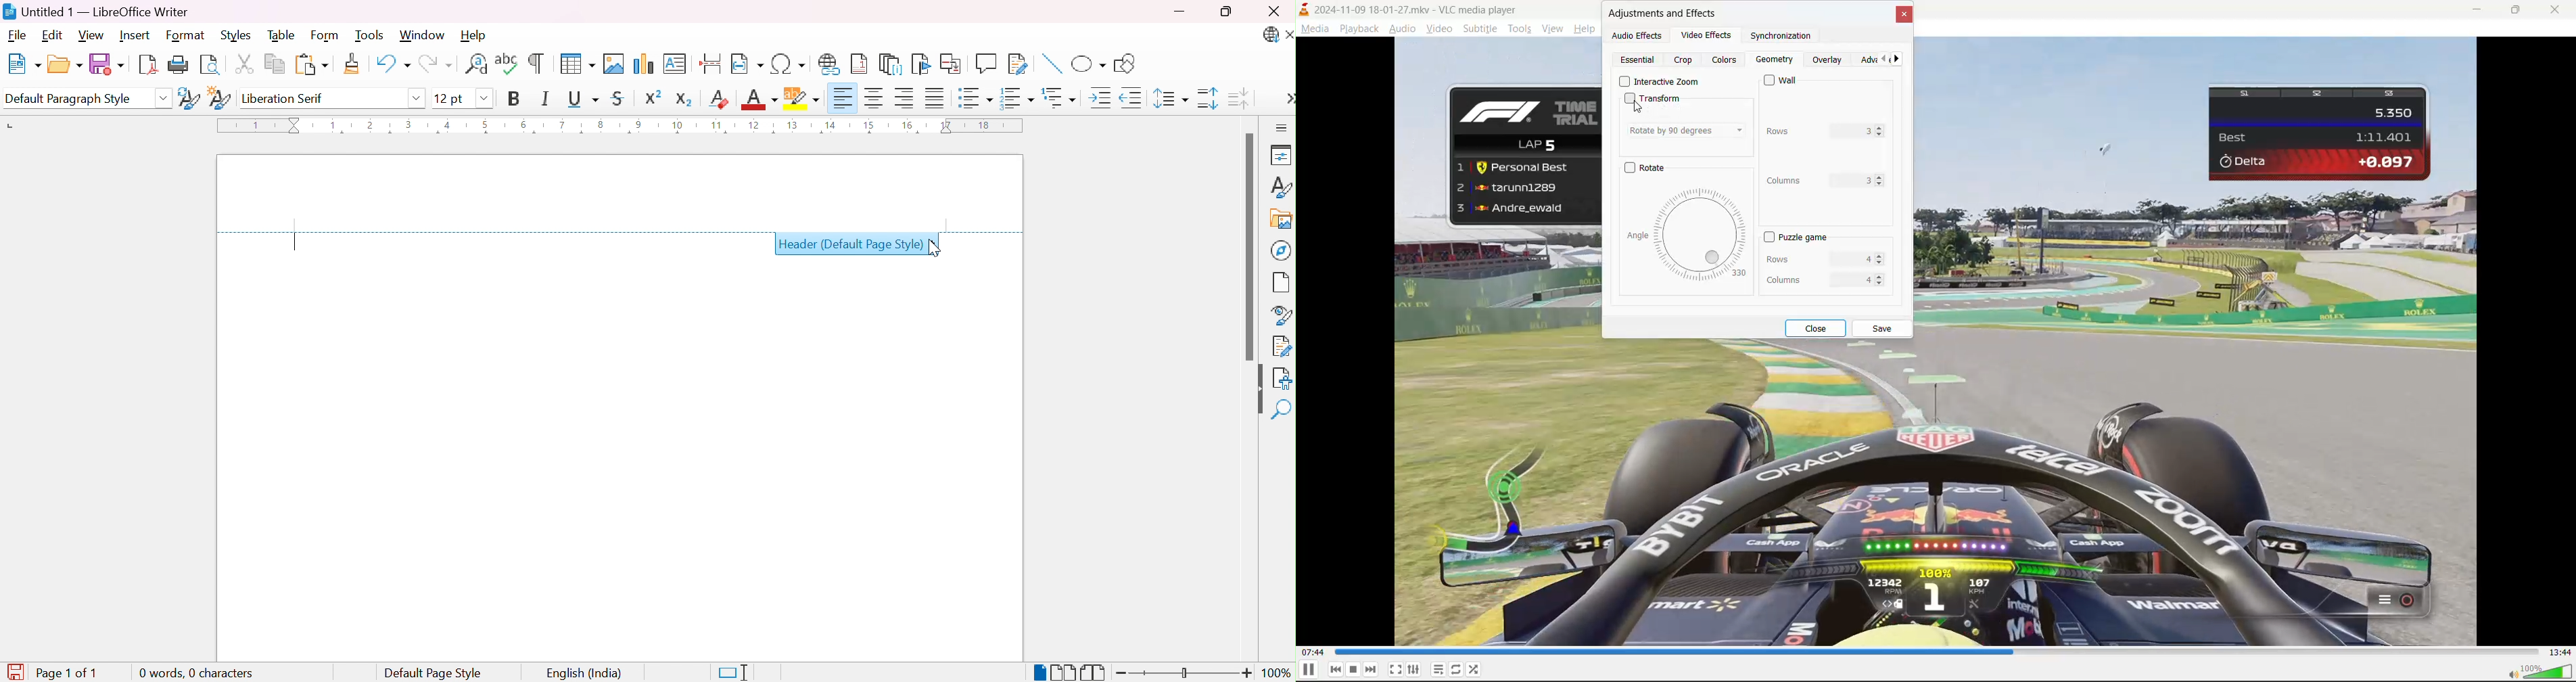  I want to click on Manage changes, so click(1282, 347).